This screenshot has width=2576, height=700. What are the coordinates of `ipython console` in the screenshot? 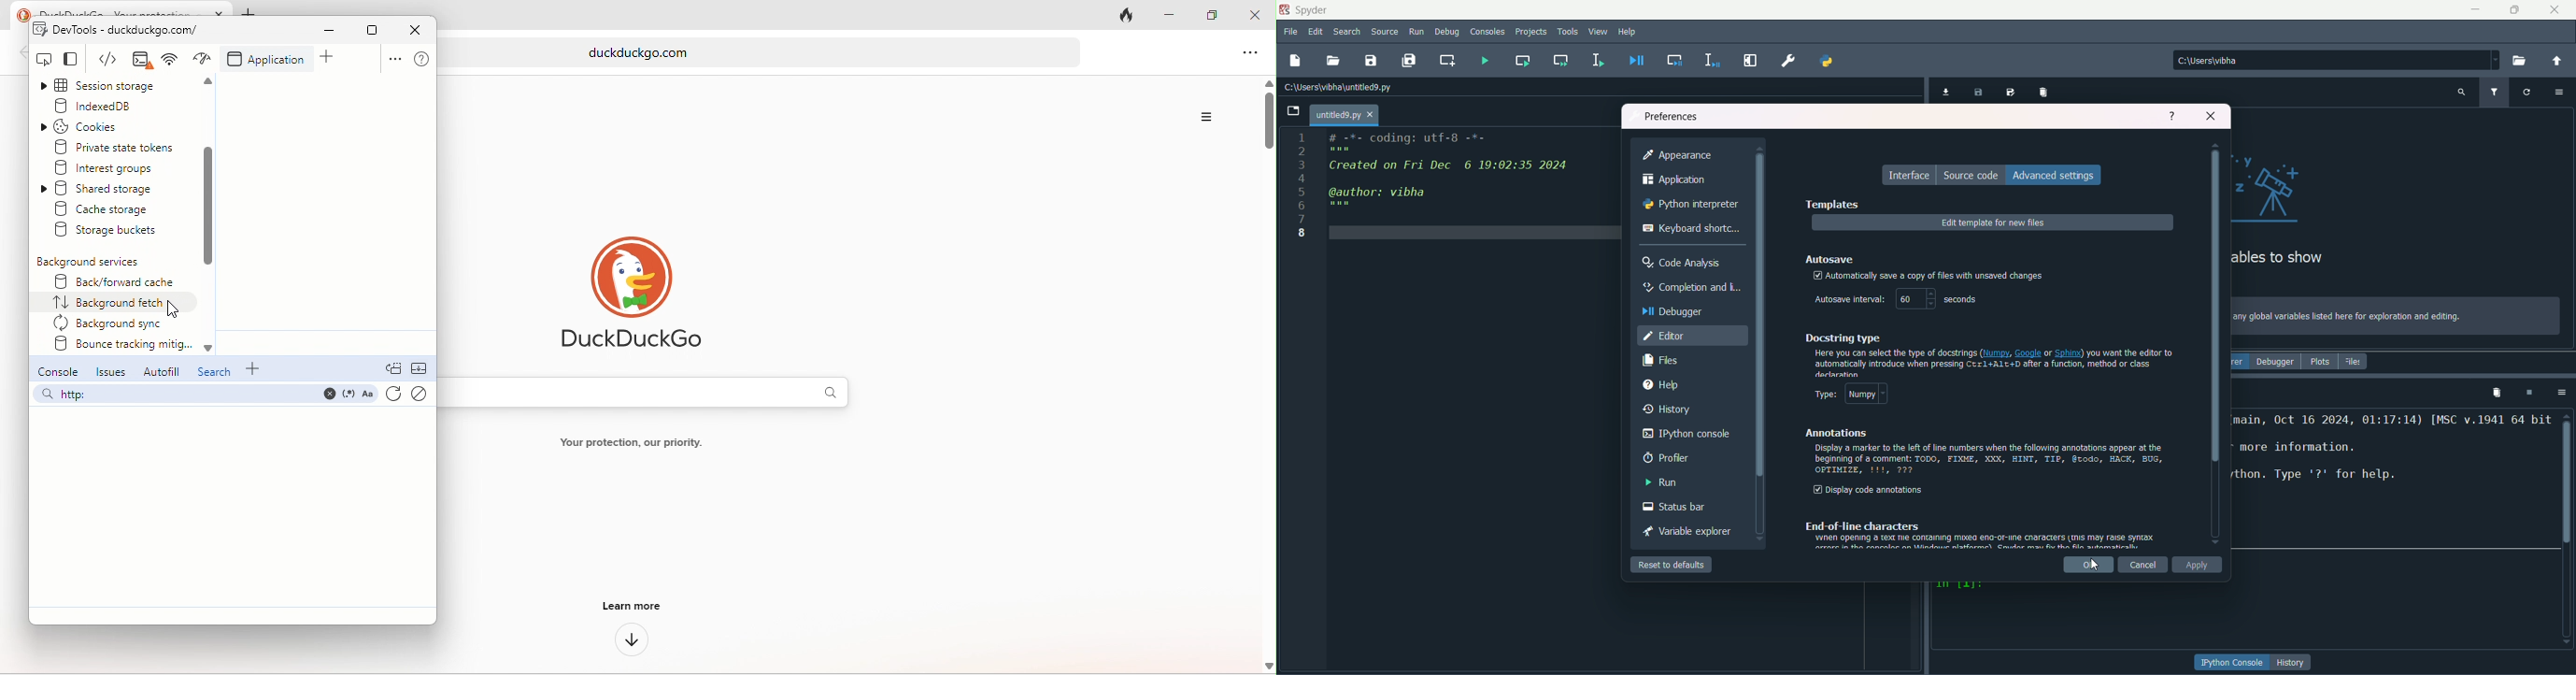 It's located at (1687, 434).